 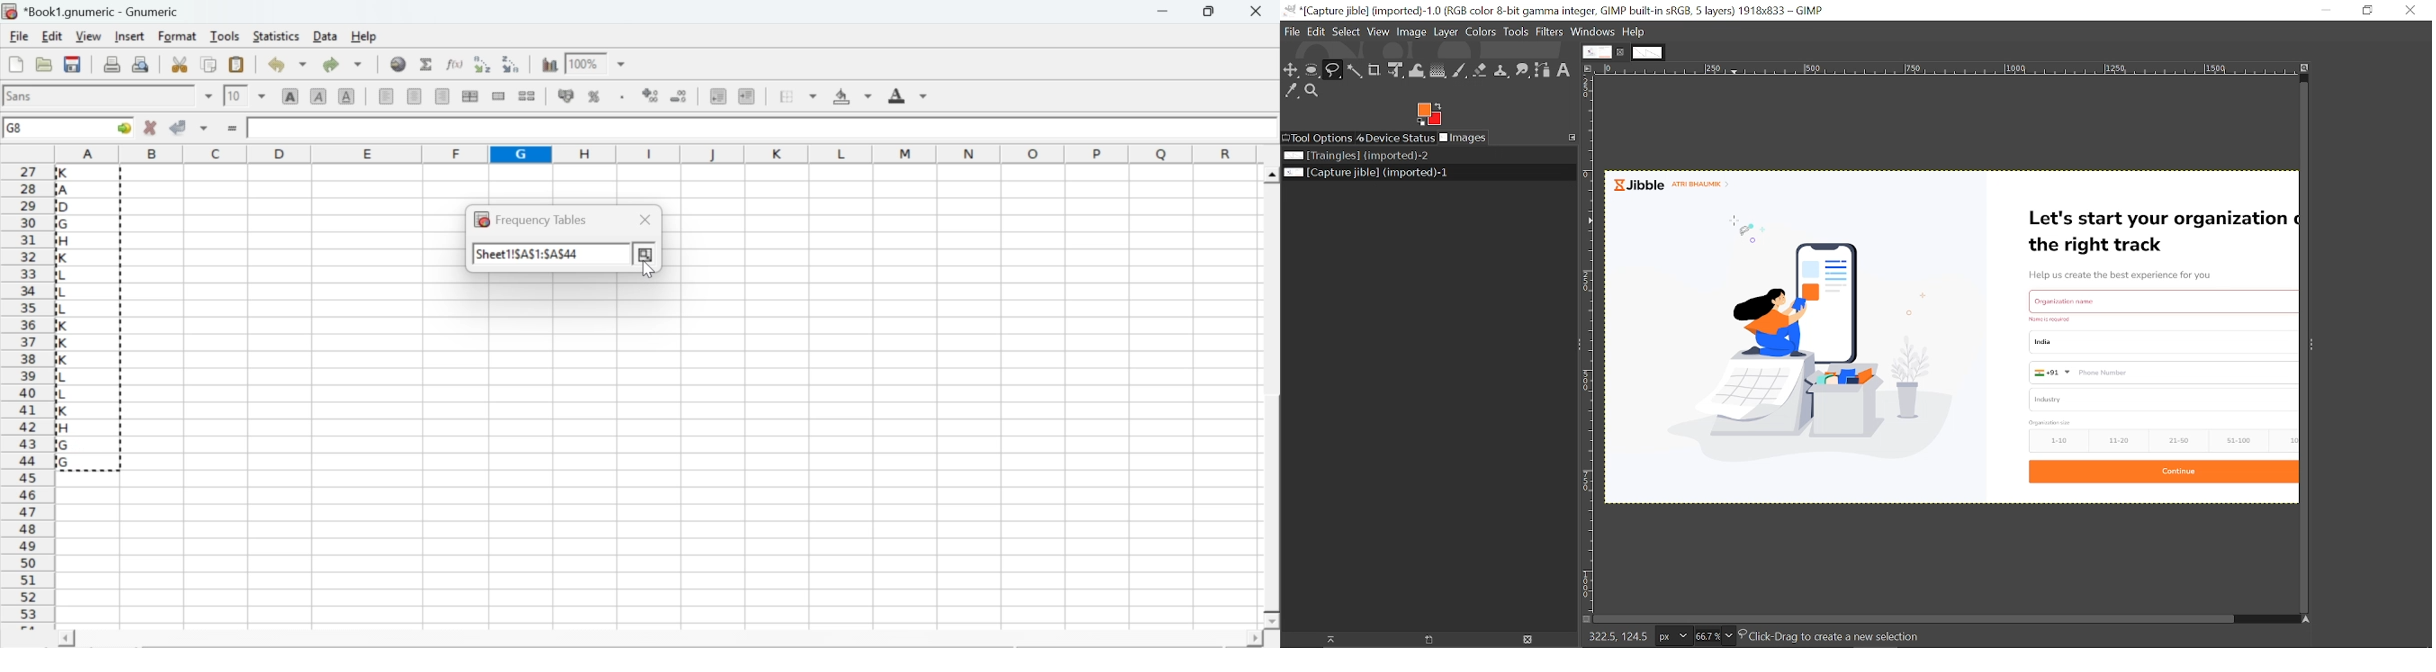 What do you see at coordinates (1424, 640) in the screenshot?
I see `open new display for the image` at bounding box center [1424, 640].